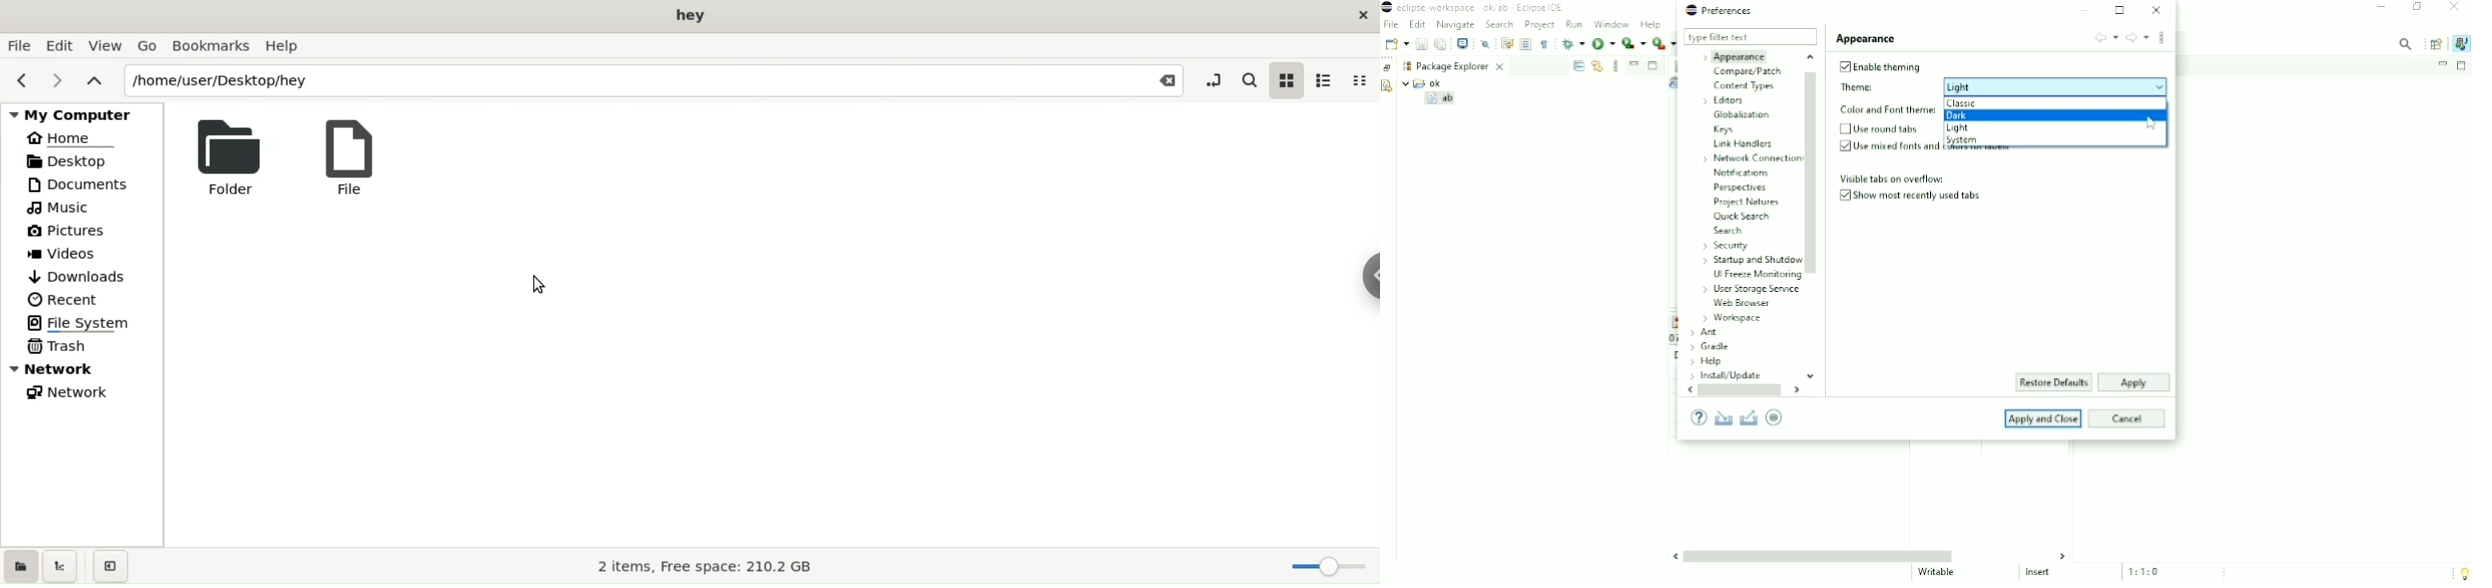 The image size is (2492, 588). I want to click on Insert, so click(2044, 574).